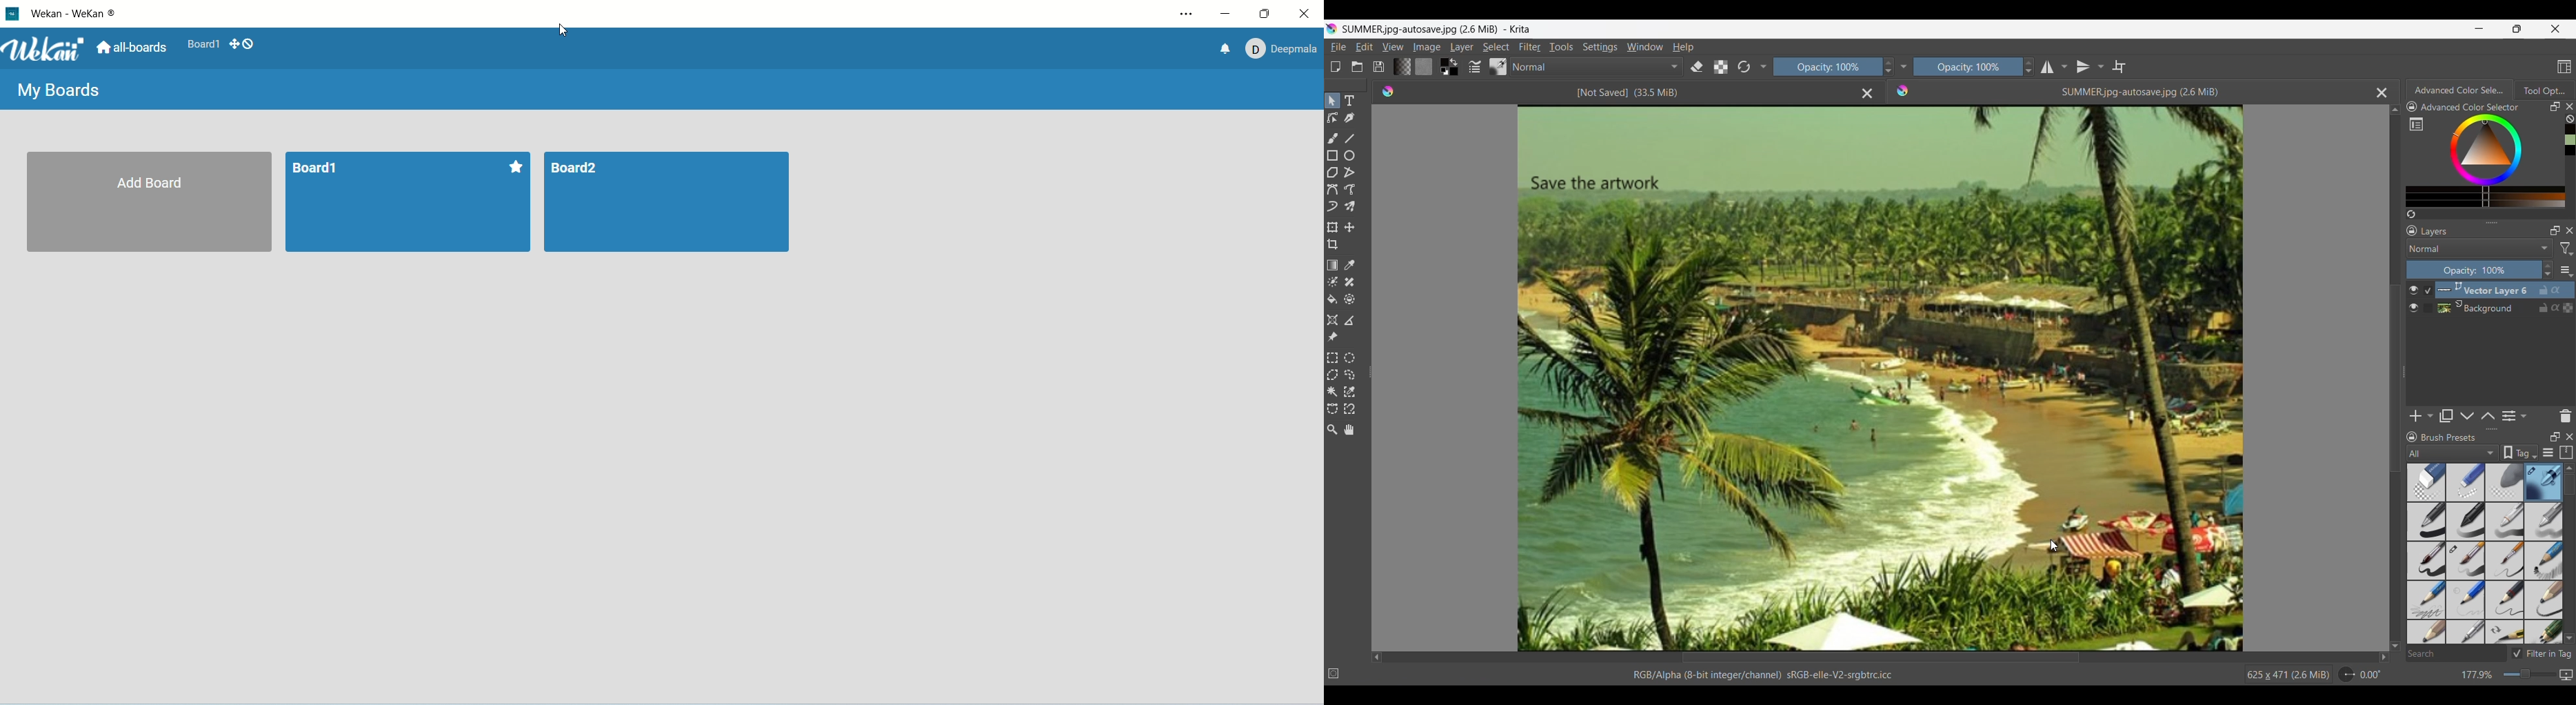  I want to click on Vector layer, so click(2505, 290).